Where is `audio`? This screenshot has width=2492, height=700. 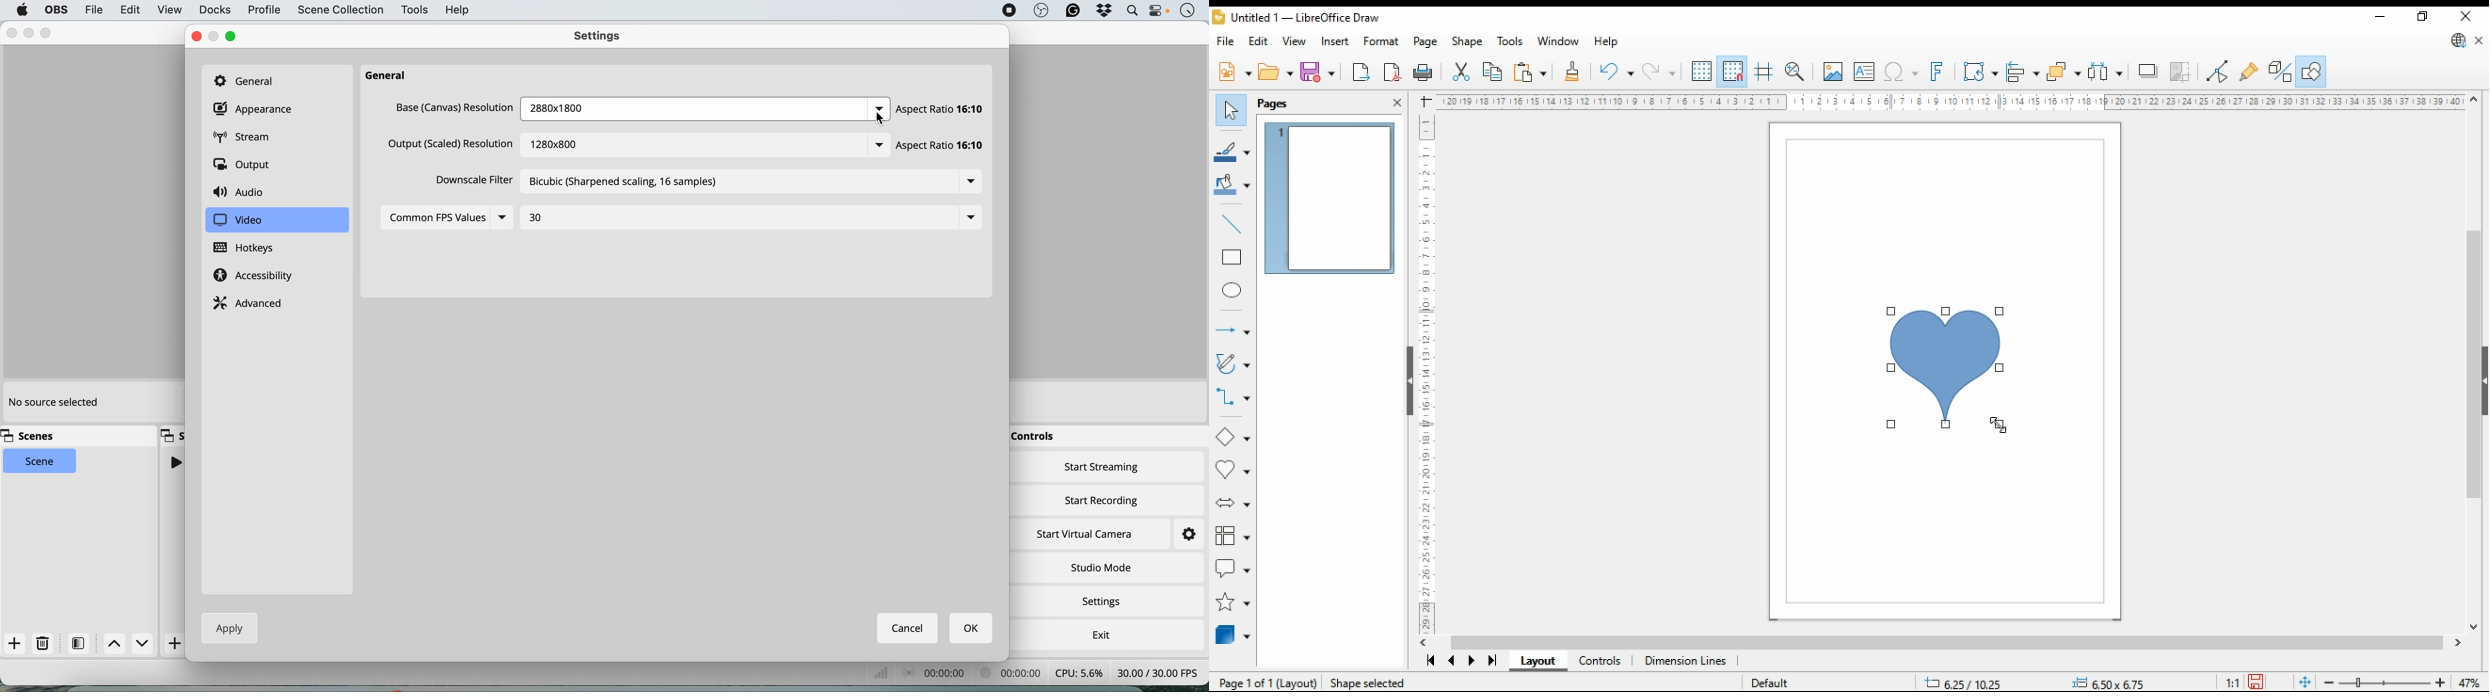 audio is located at coordinates (242, 191).